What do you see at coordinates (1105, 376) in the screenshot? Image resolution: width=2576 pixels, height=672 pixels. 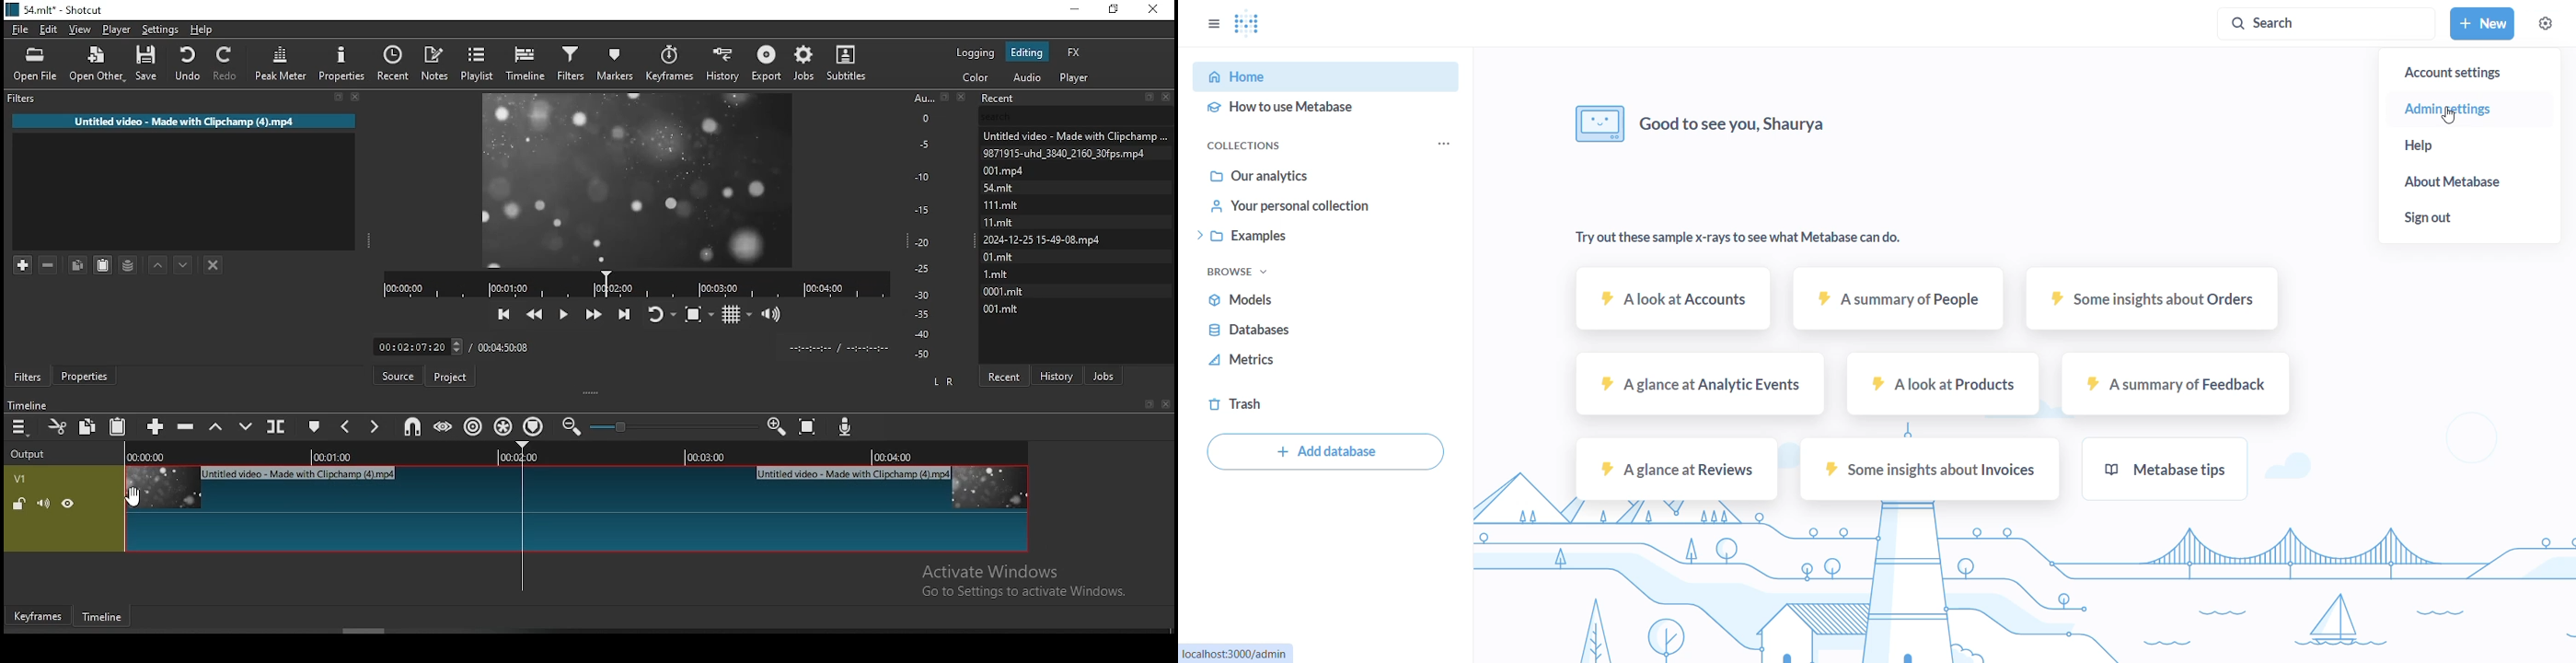 I see `jobs` at bounding box center [1105, 376].